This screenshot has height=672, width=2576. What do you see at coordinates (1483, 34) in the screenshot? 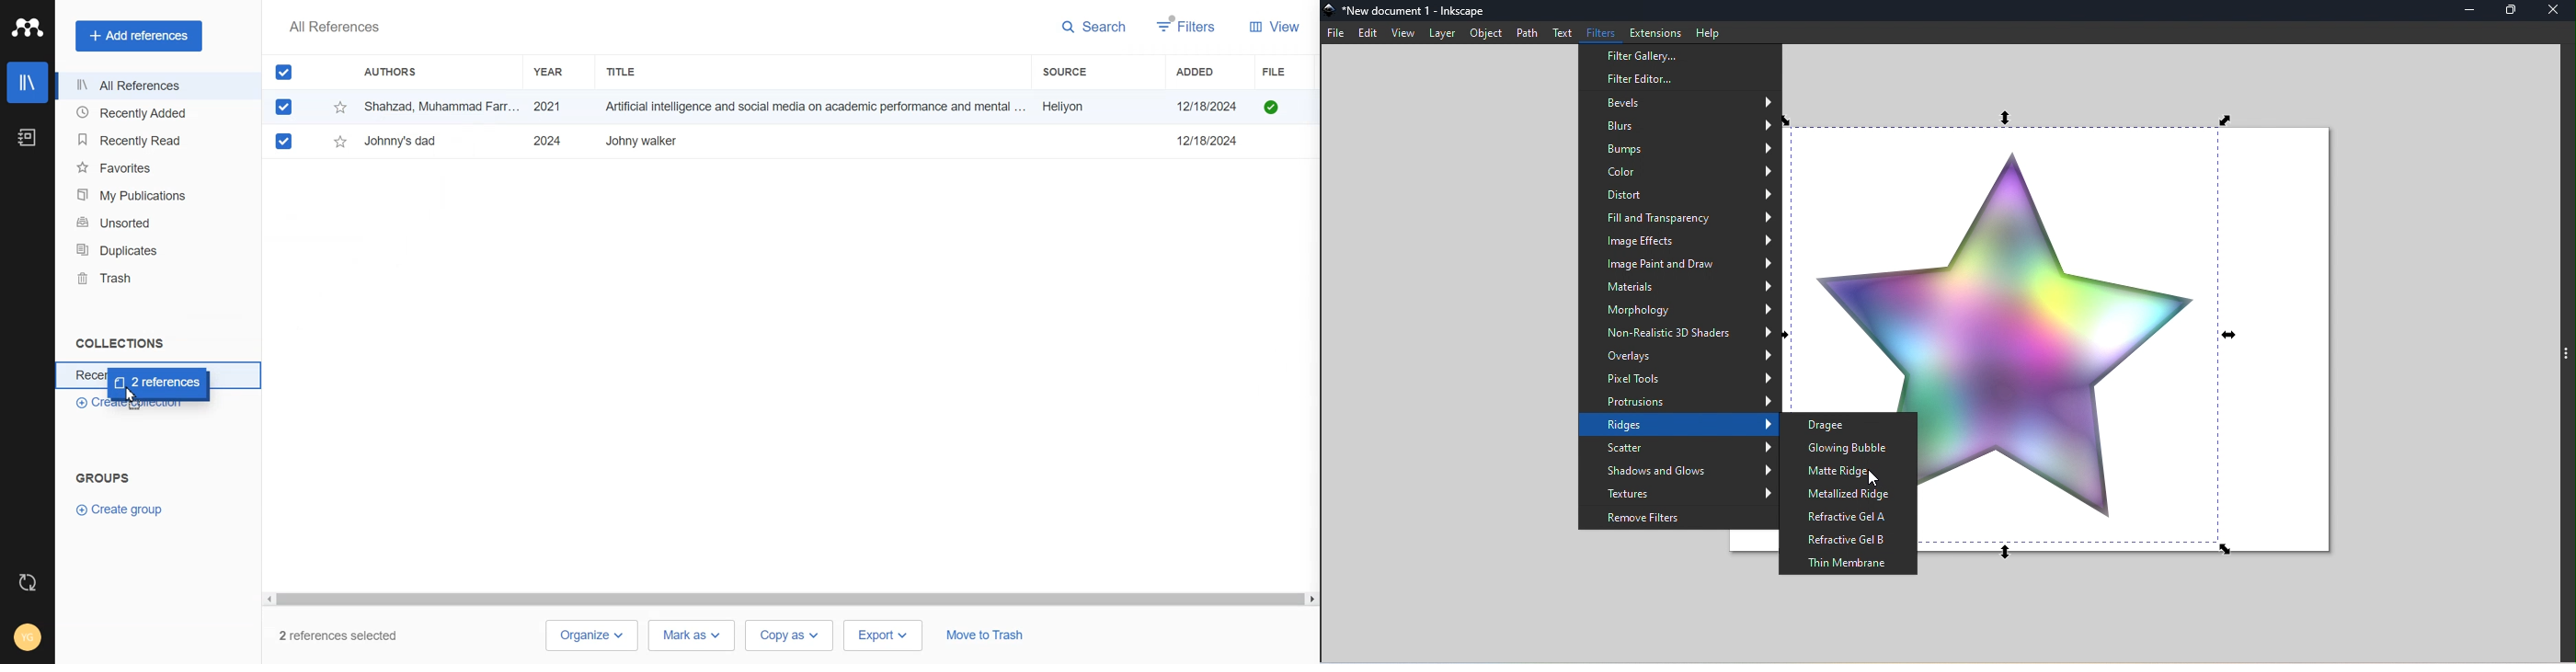
I see `Object` at bounding box center [1483, 34].